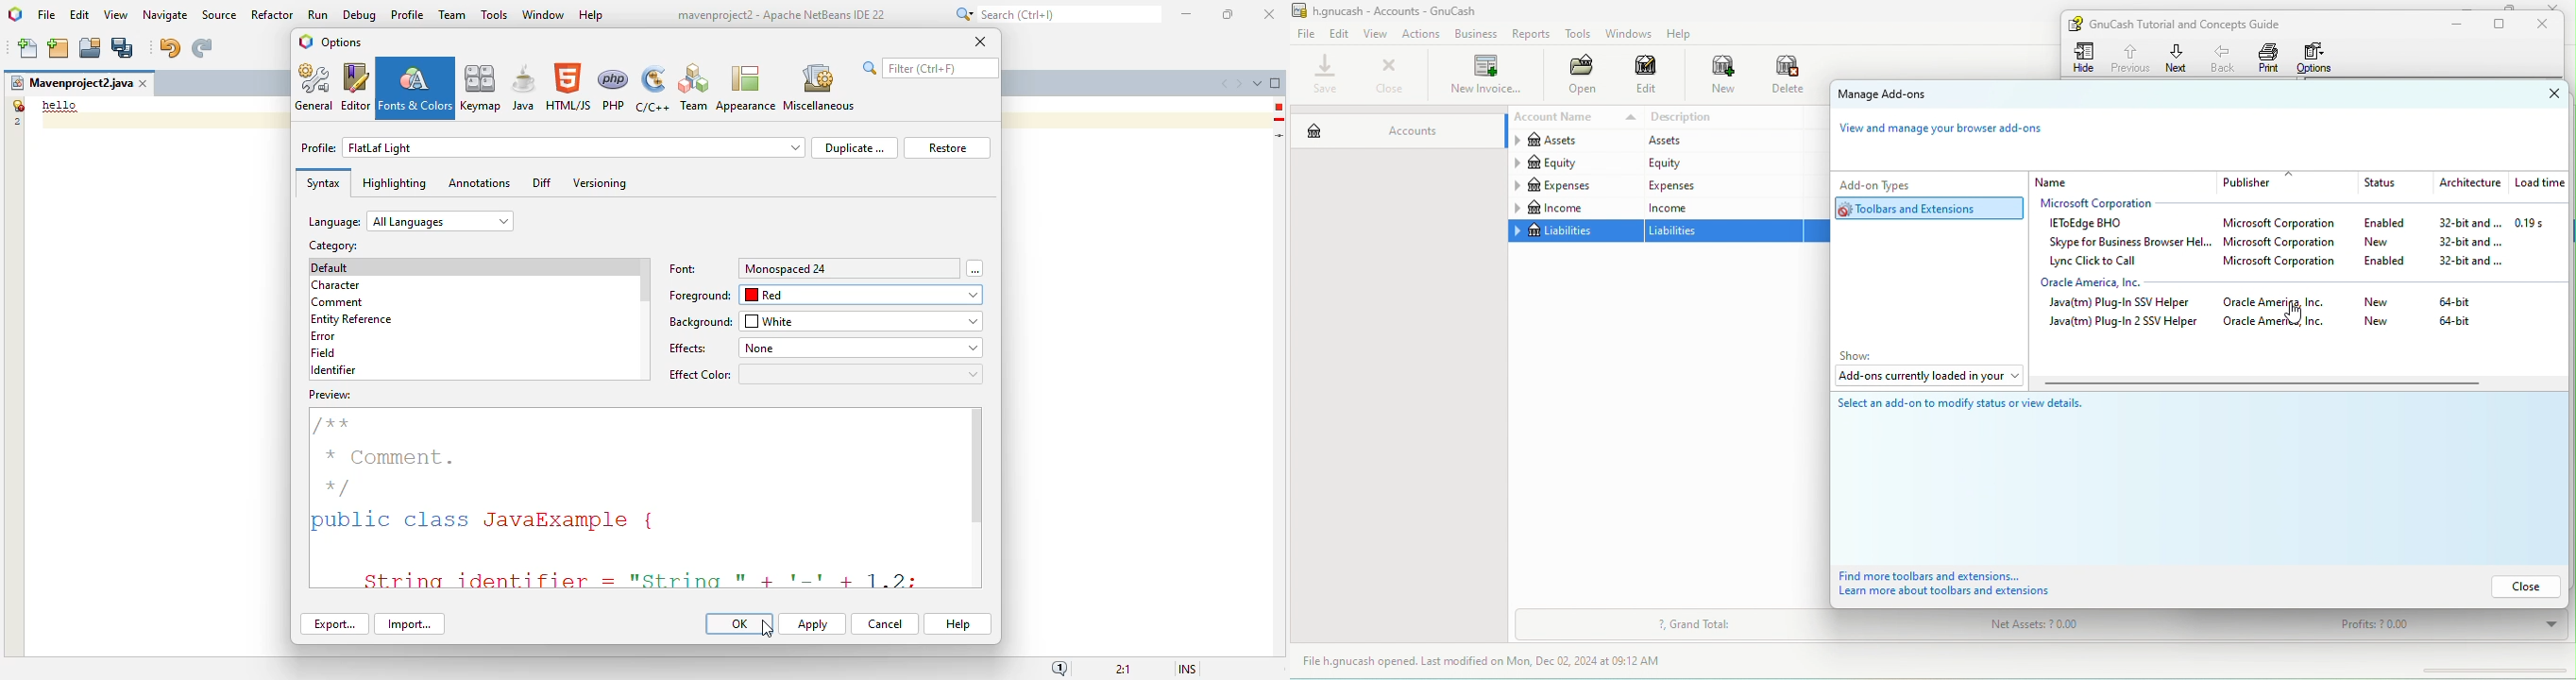  Describe the element at coordinates (1927, 378) in the screenshot. I see `add ons currently loaded in your ` at that location.